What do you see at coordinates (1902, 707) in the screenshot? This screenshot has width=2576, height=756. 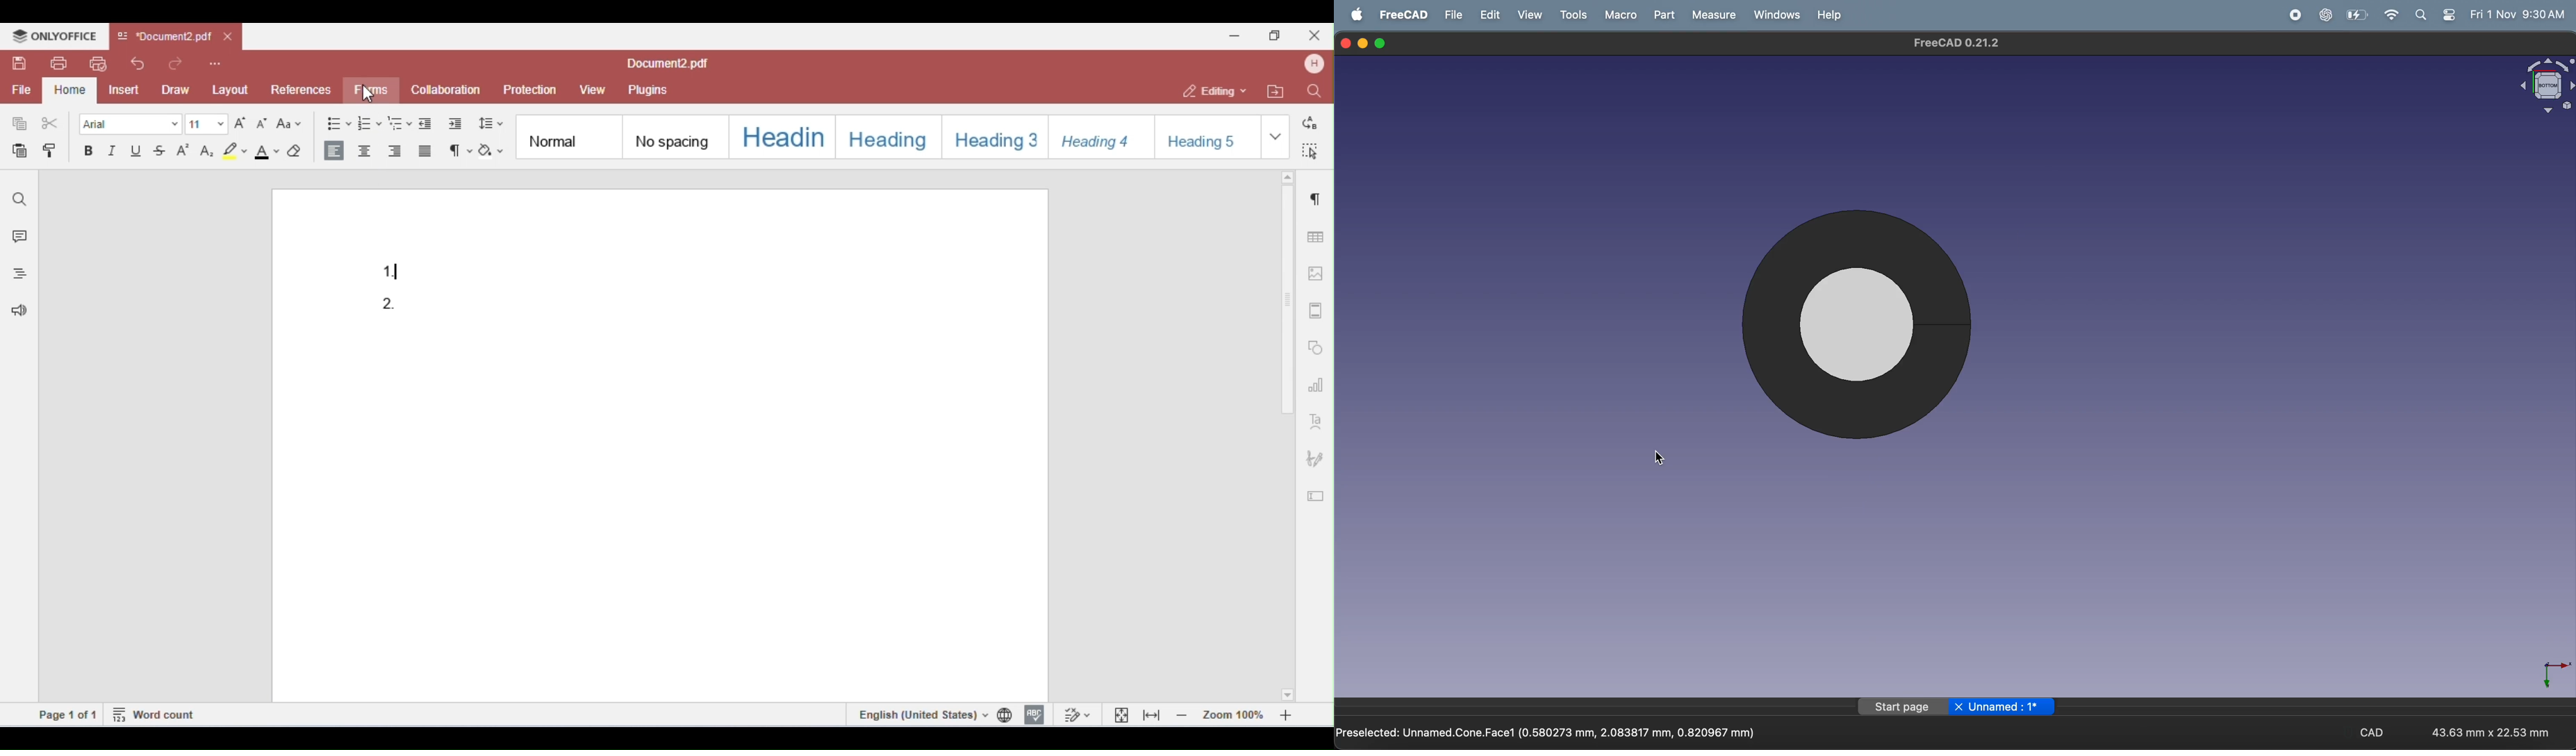 I see `Start page` at bounding box center [1902, 707].